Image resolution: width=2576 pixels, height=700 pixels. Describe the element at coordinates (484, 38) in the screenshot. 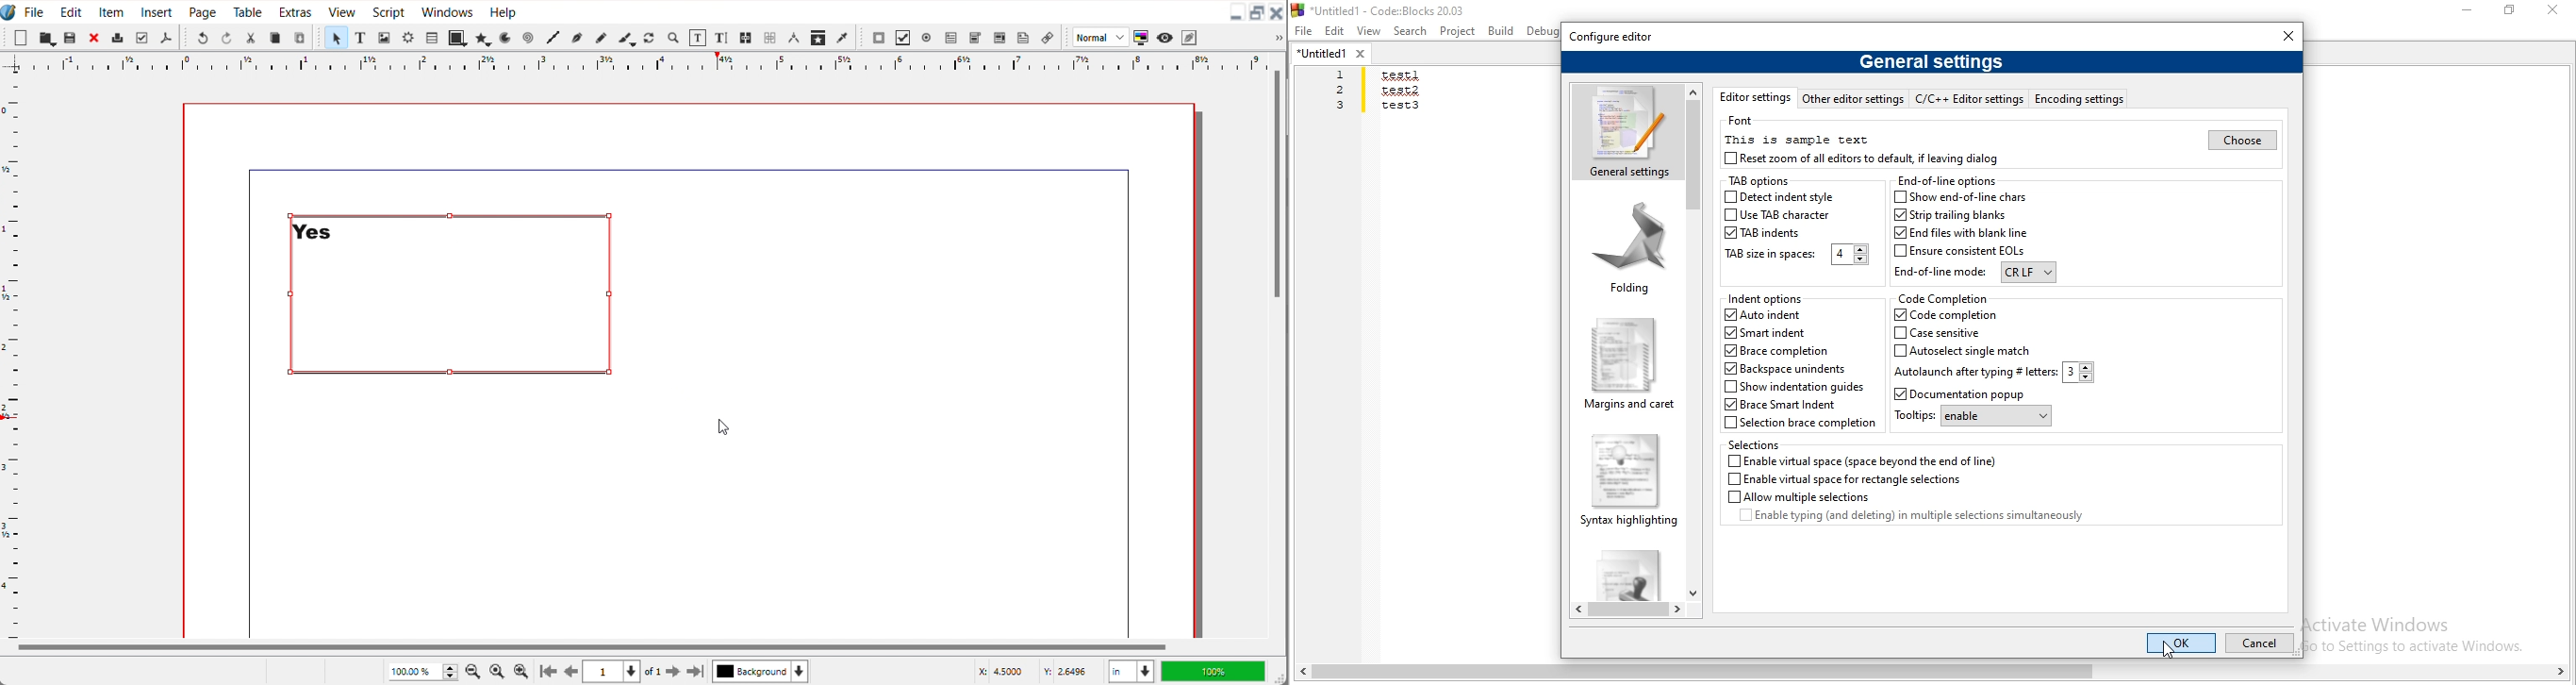

I see `Polygon` at that location.